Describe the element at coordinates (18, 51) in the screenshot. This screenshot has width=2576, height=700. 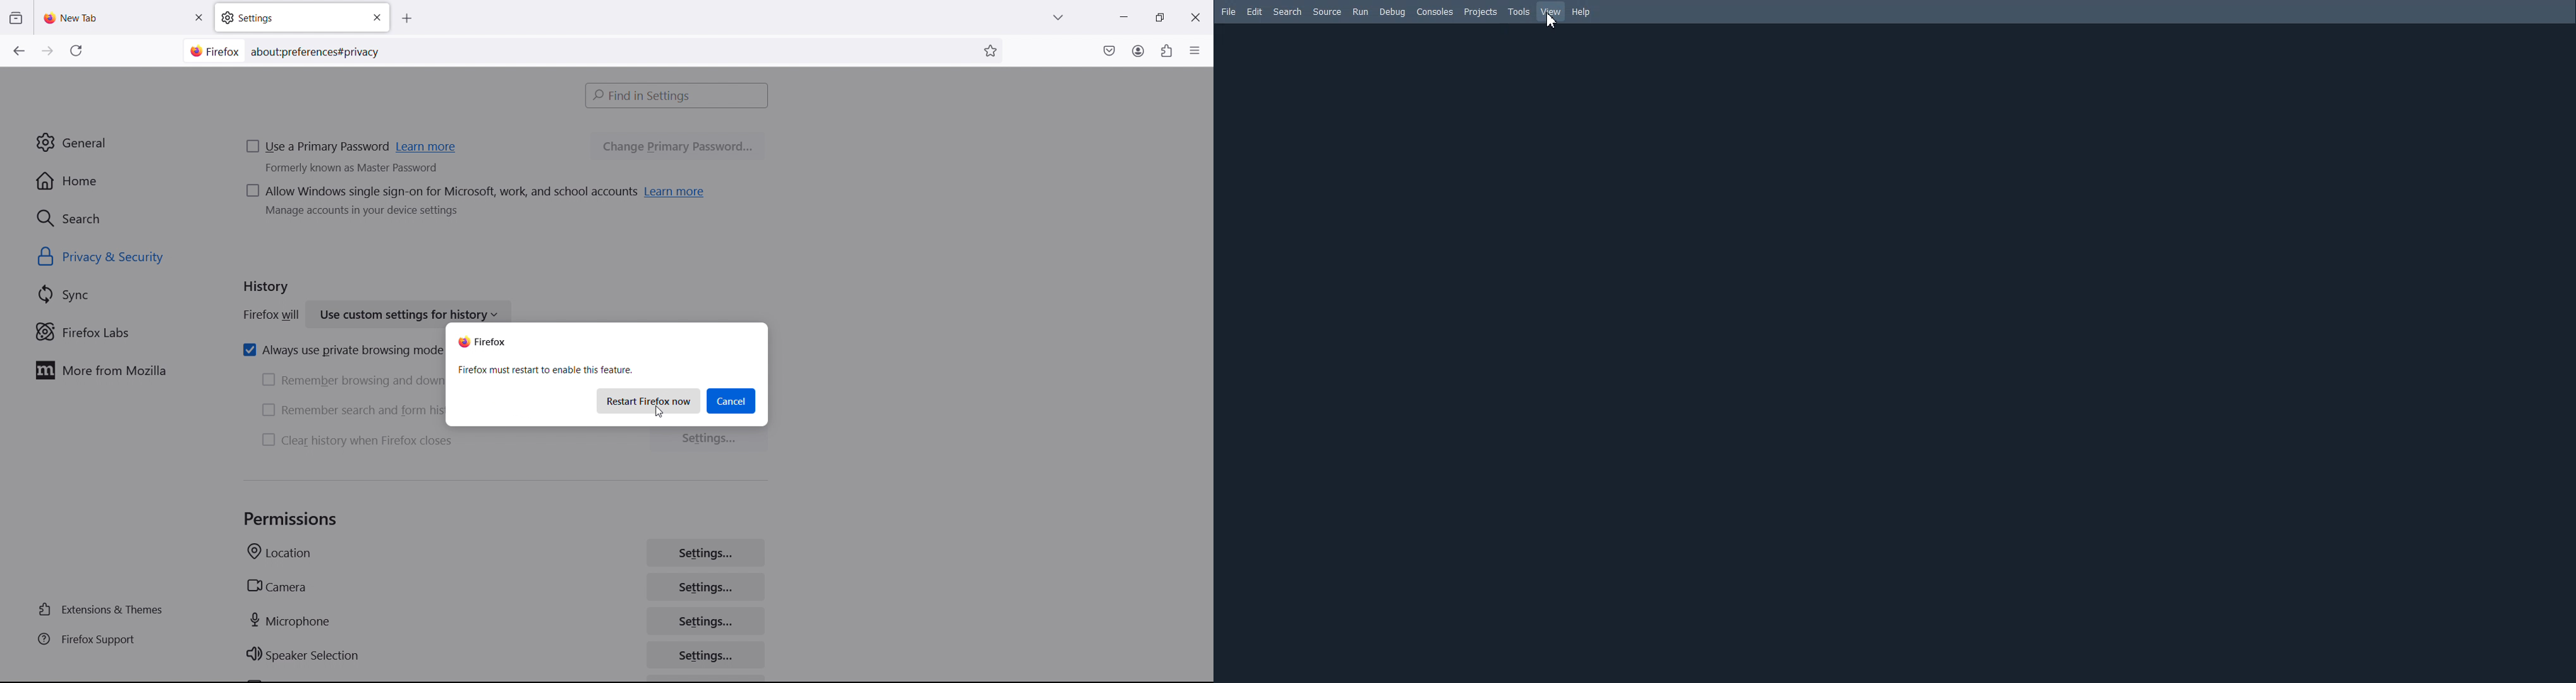
I see `go back one page, right click or pull down to show history` at that location.